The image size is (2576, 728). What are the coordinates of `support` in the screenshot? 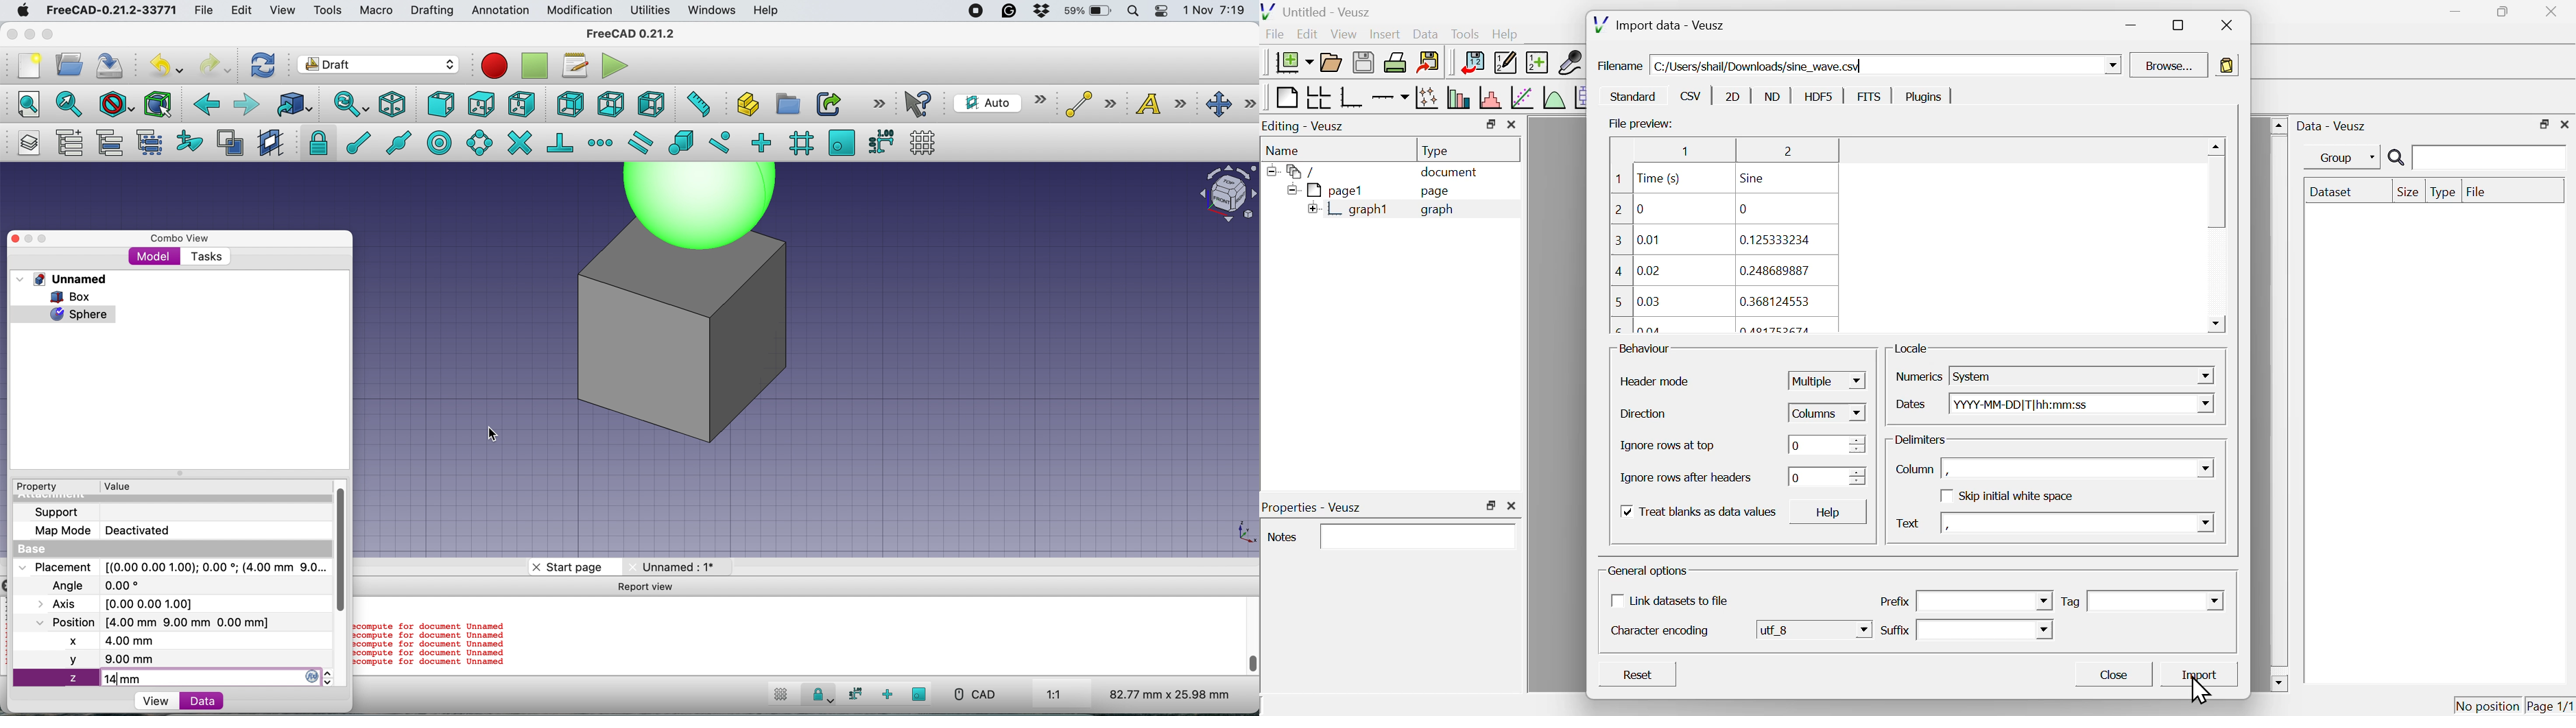 It's located at (60, 511).